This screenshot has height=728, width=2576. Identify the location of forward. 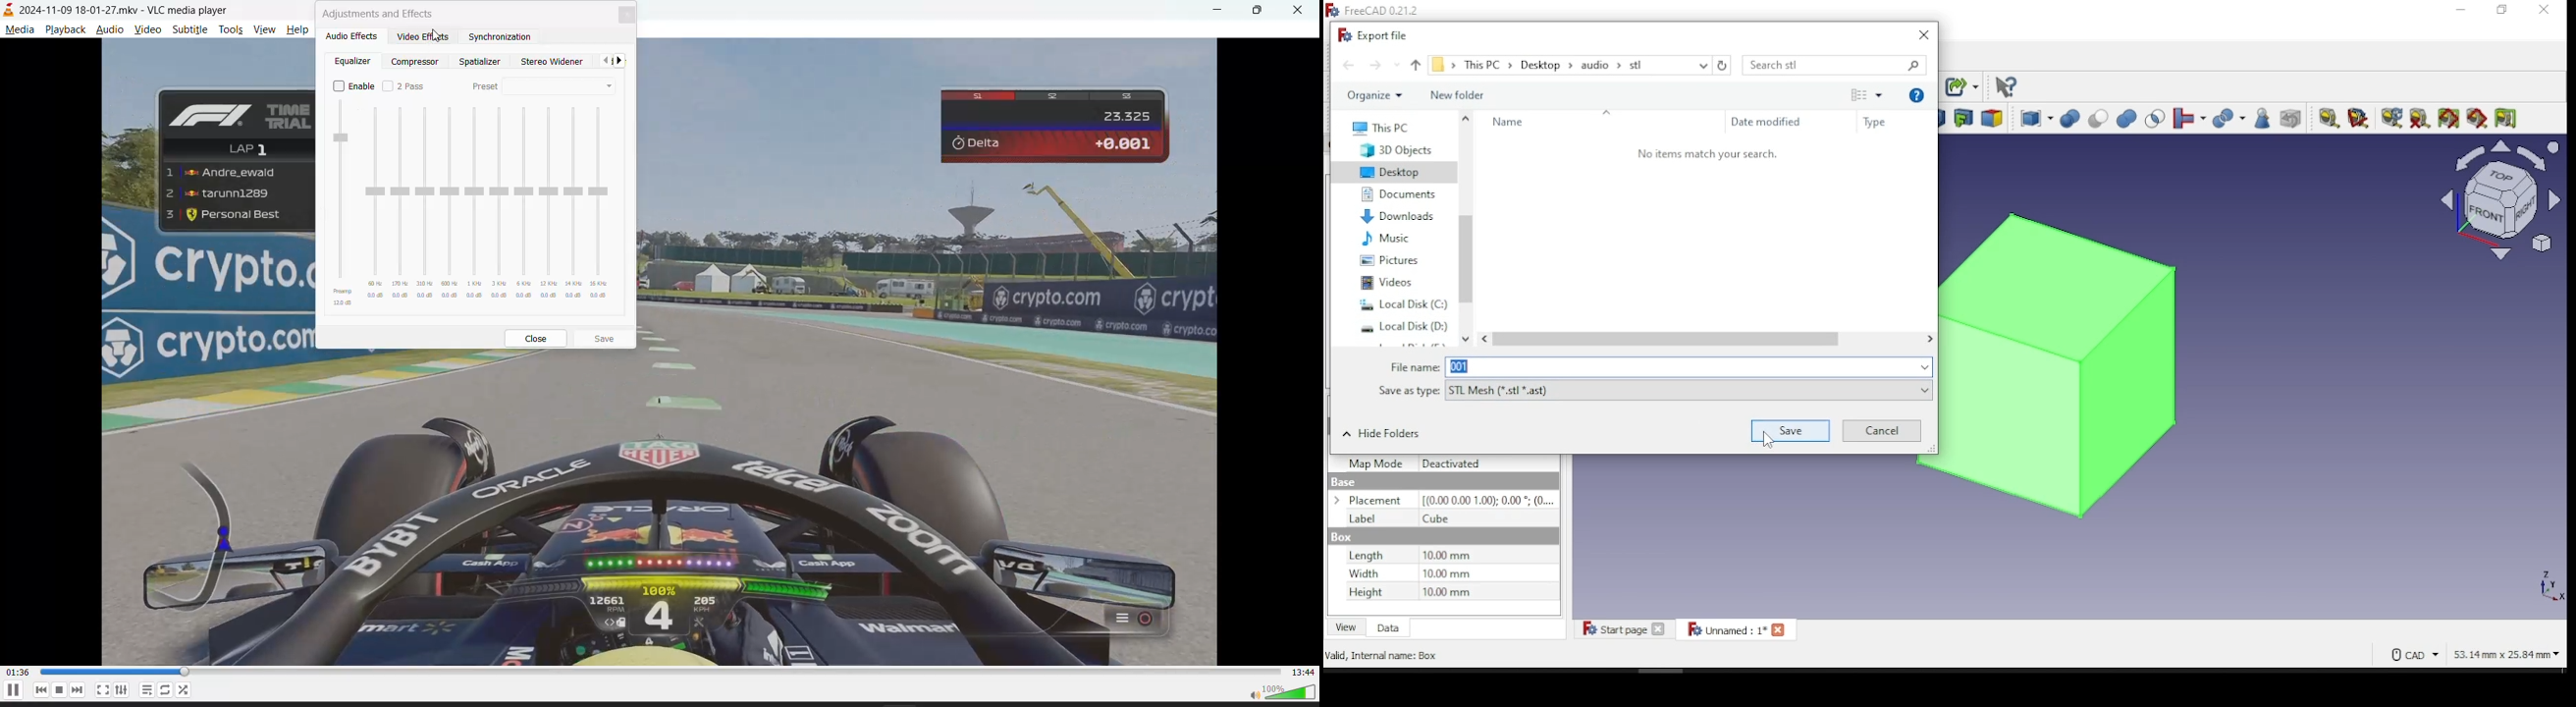
(1381, 62).